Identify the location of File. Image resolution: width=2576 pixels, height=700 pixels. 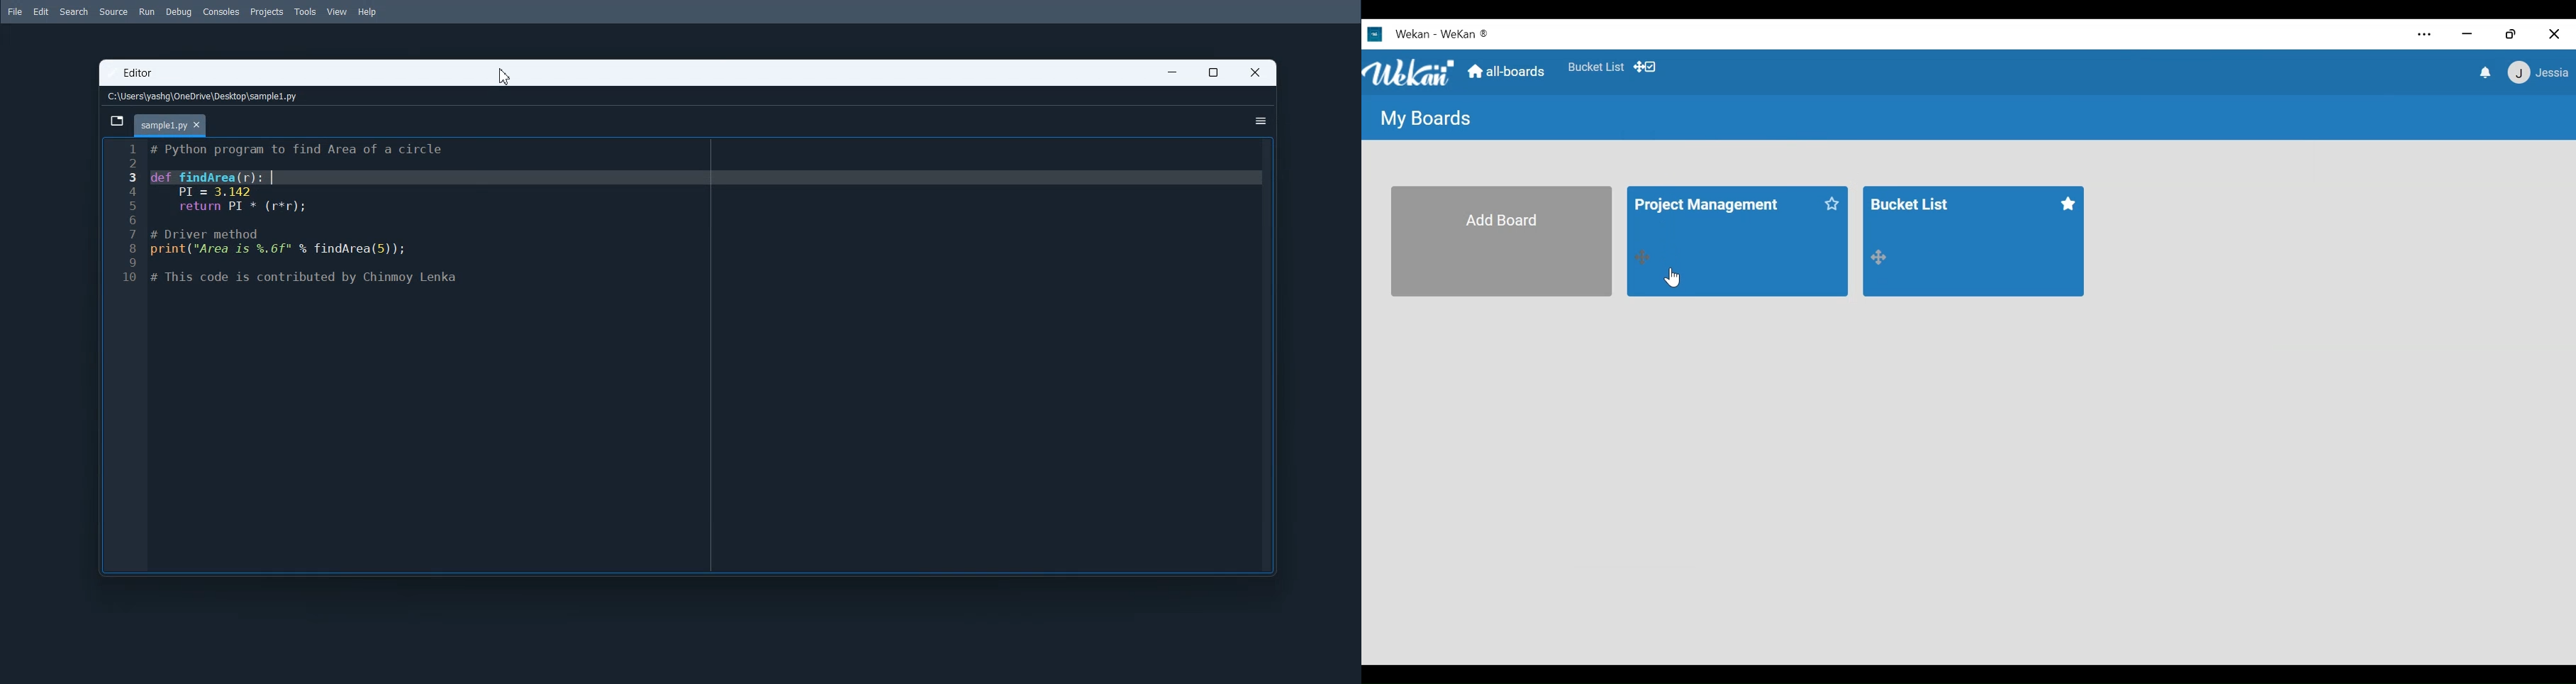
(13, 11).